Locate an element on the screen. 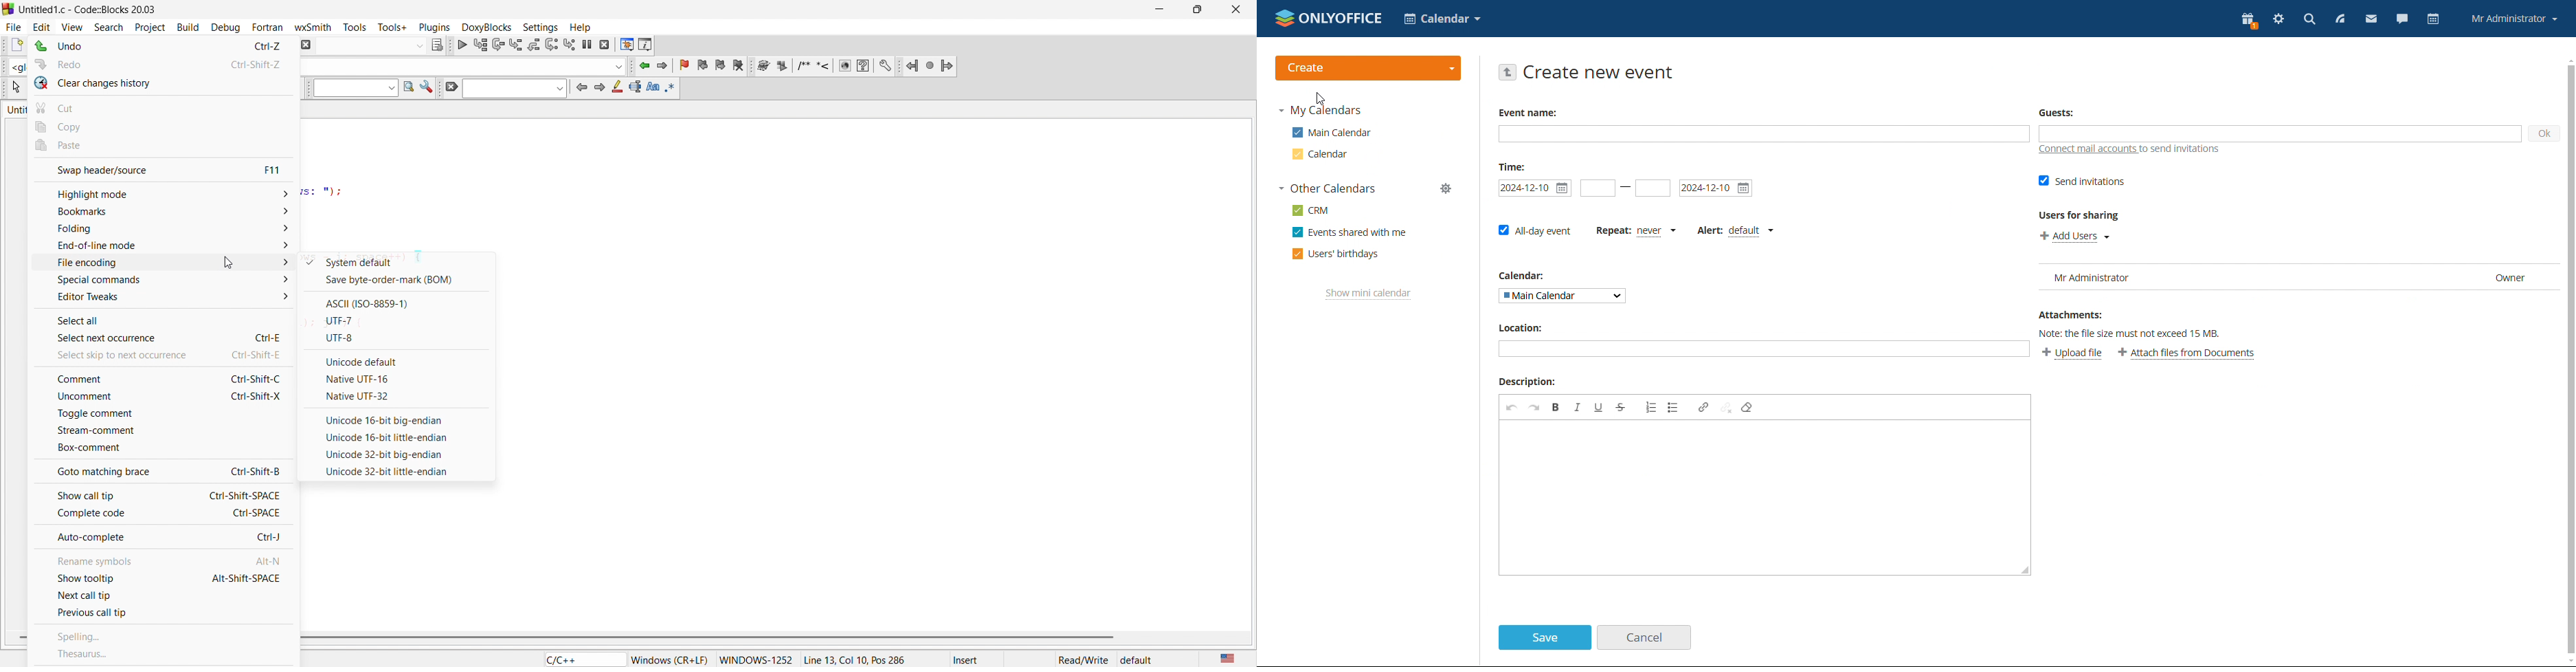 Image resolution: width=2576 pixels, height=672 pixels. next line is located at coordinates (498, 45).